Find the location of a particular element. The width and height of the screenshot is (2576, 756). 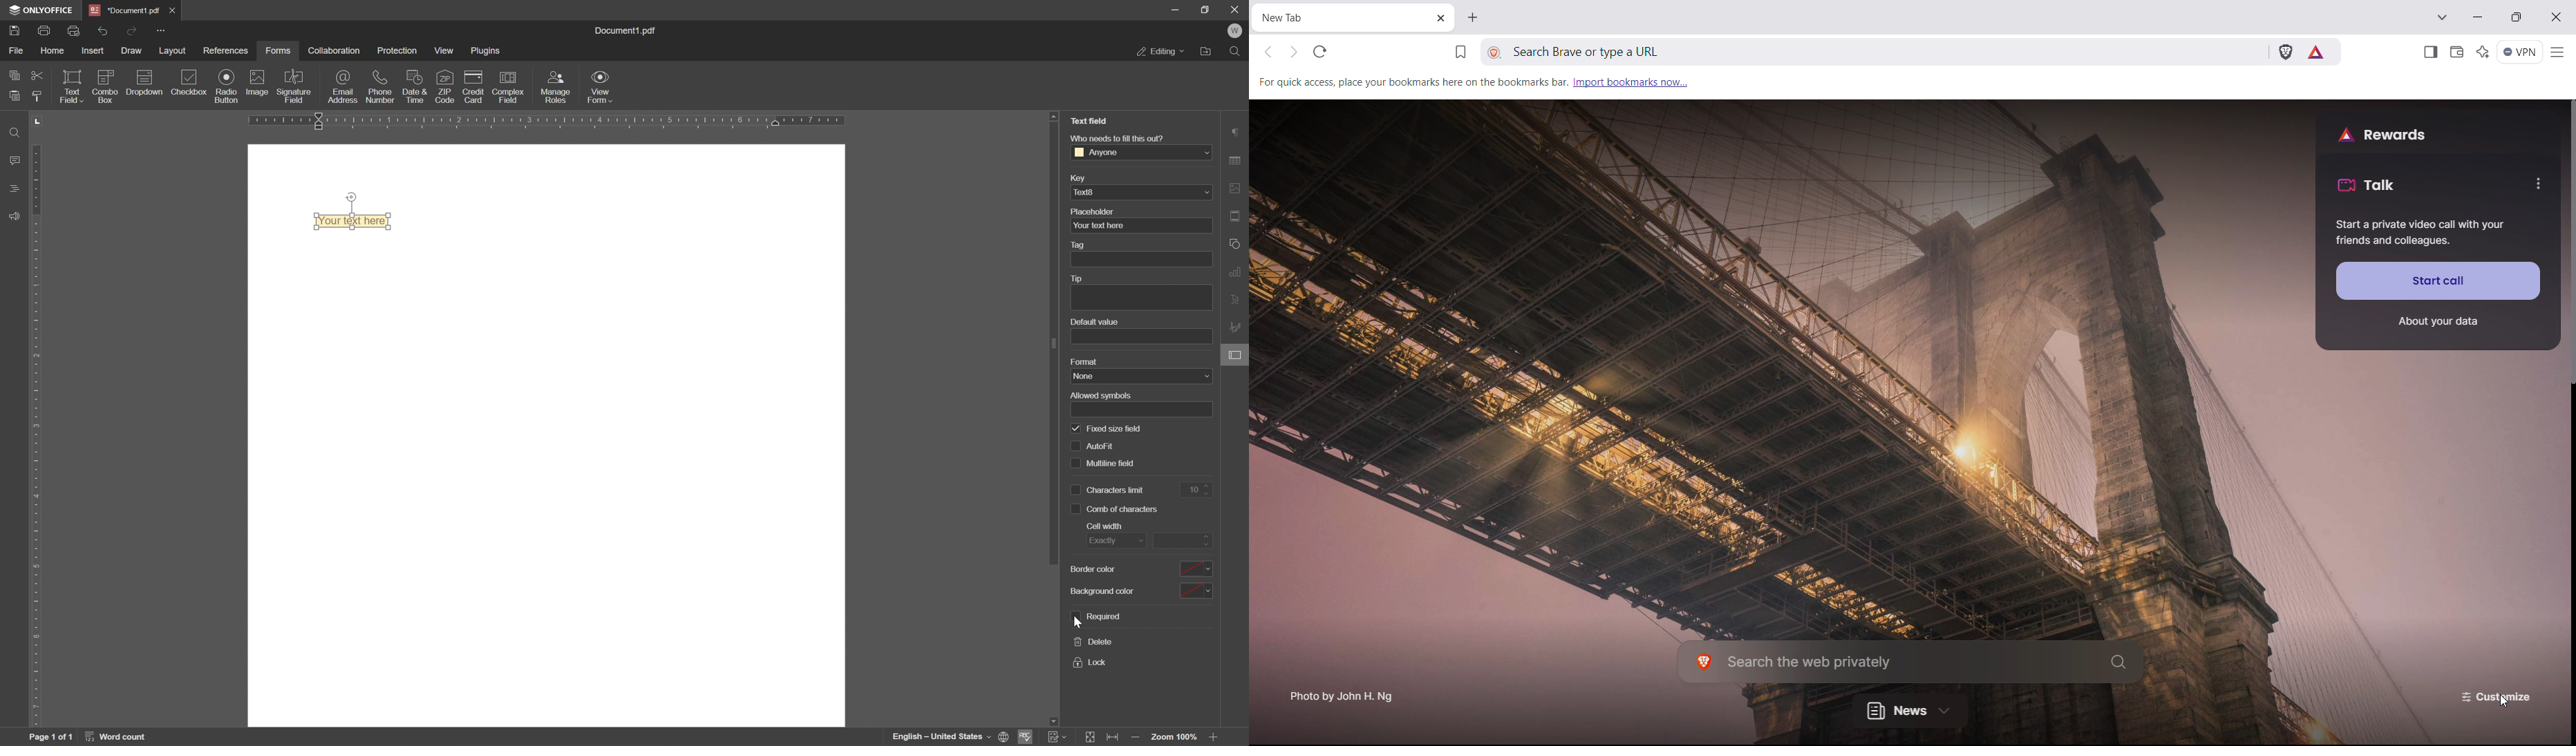

text field is located at coordinates (74, 87).